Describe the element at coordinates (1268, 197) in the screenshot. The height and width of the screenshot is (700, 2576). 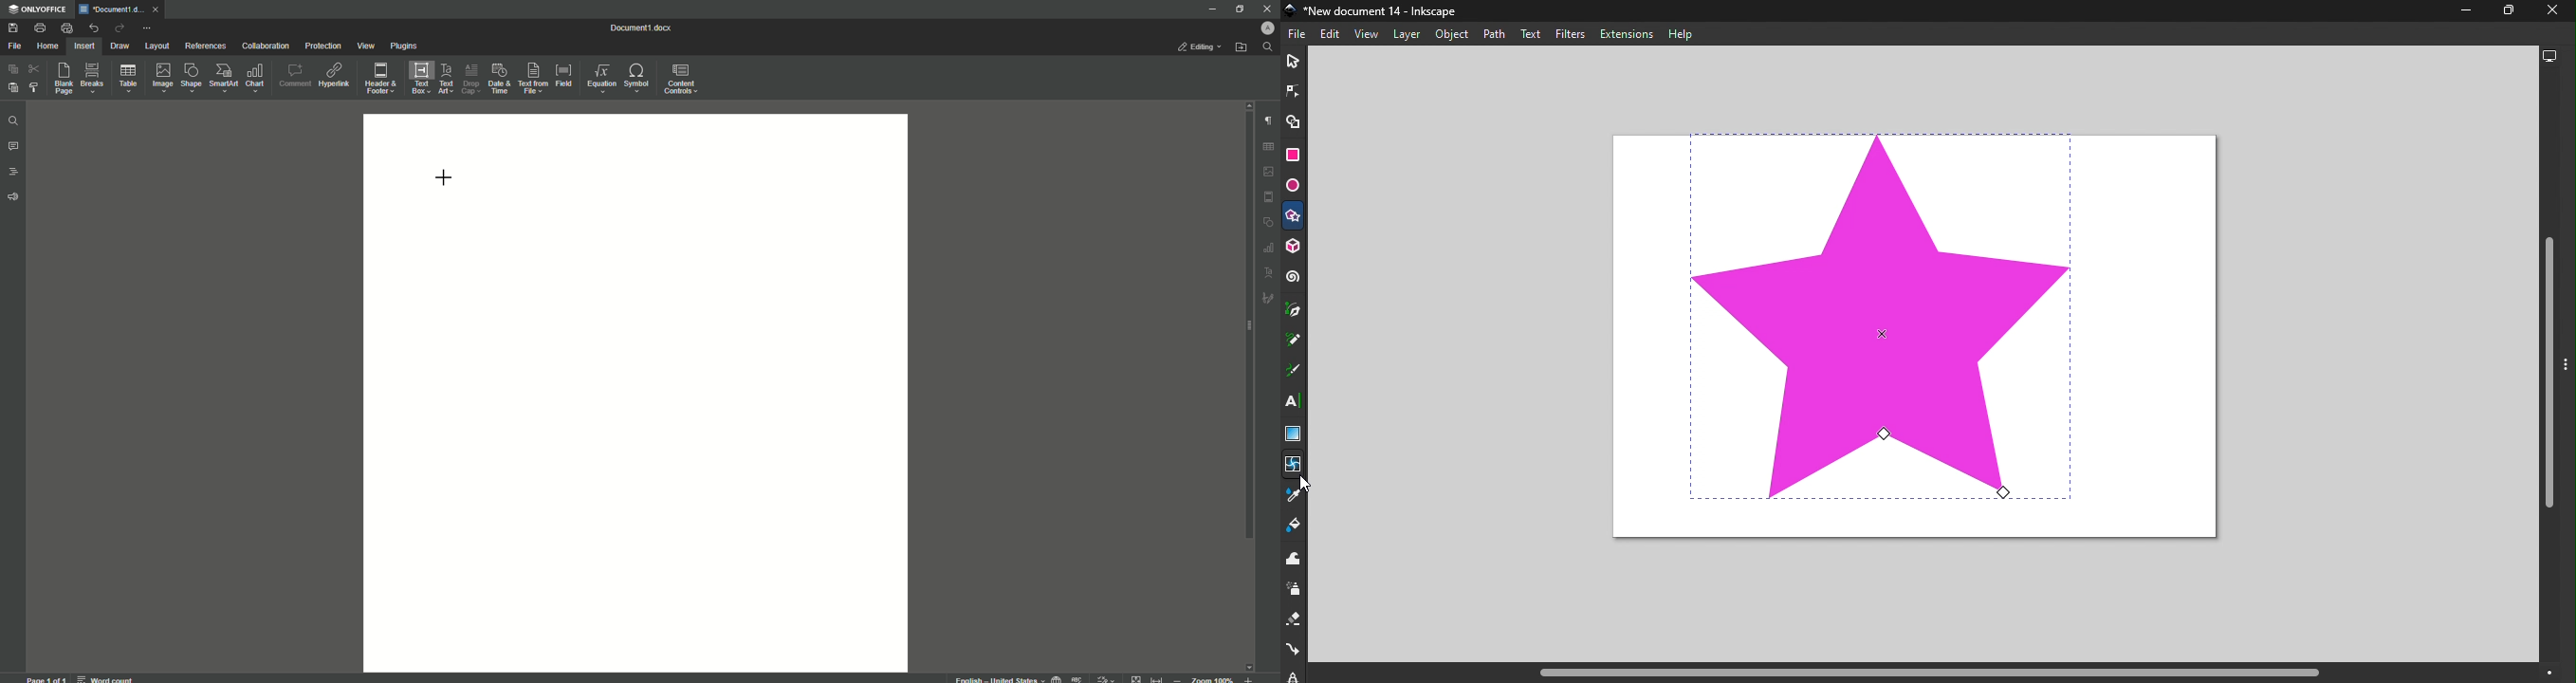
I see `HEADER & FOOTER` at that location.